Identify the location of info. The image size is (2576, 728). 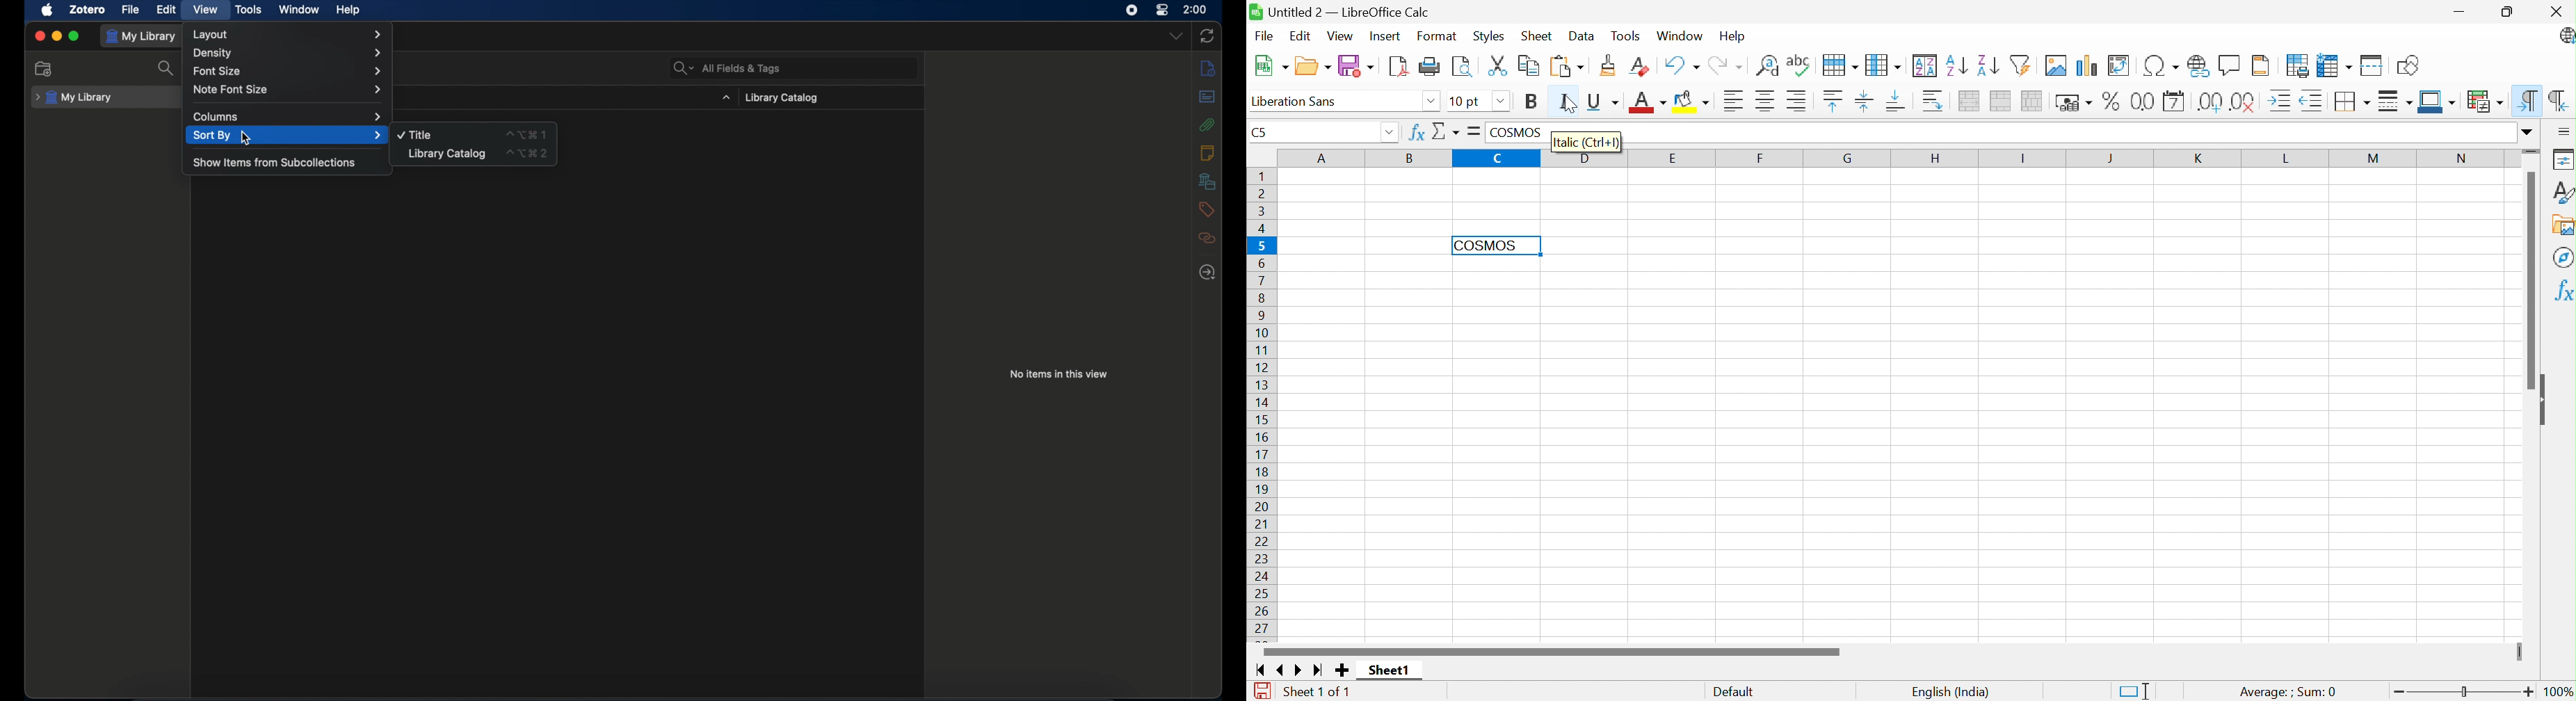
(1207, 68).